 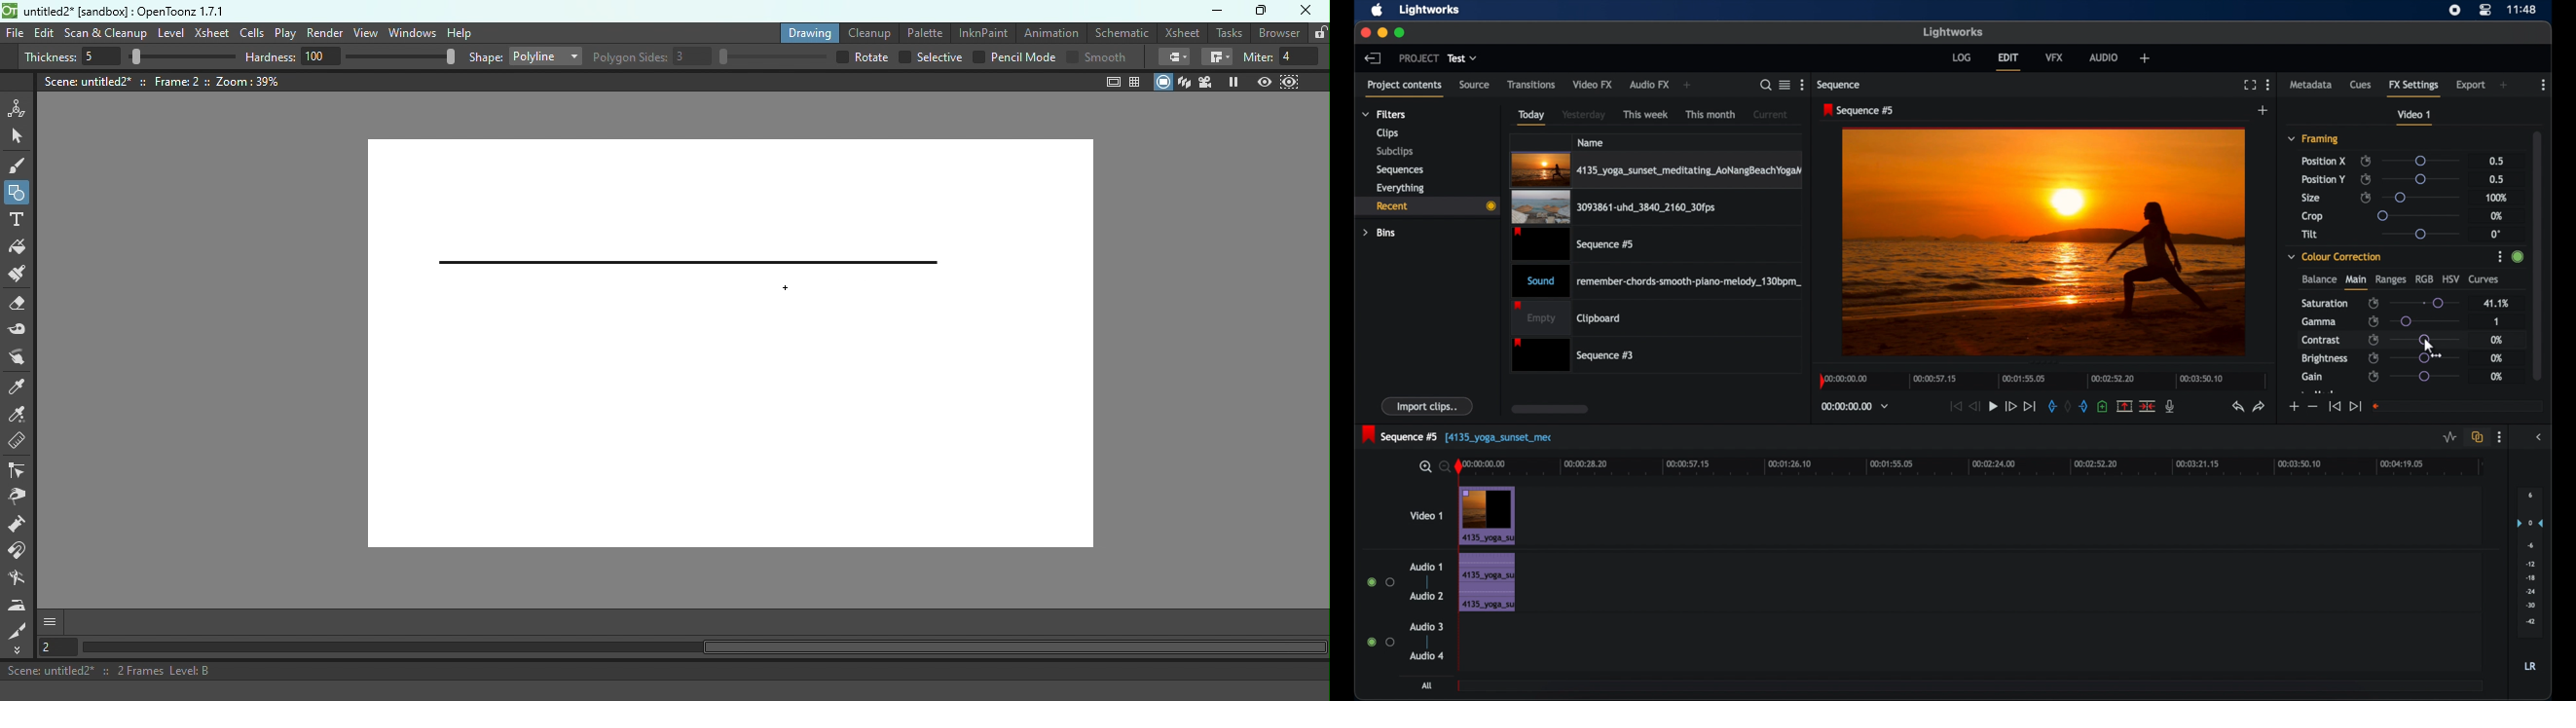 I want to click on split, so click(x=2124, y=406).